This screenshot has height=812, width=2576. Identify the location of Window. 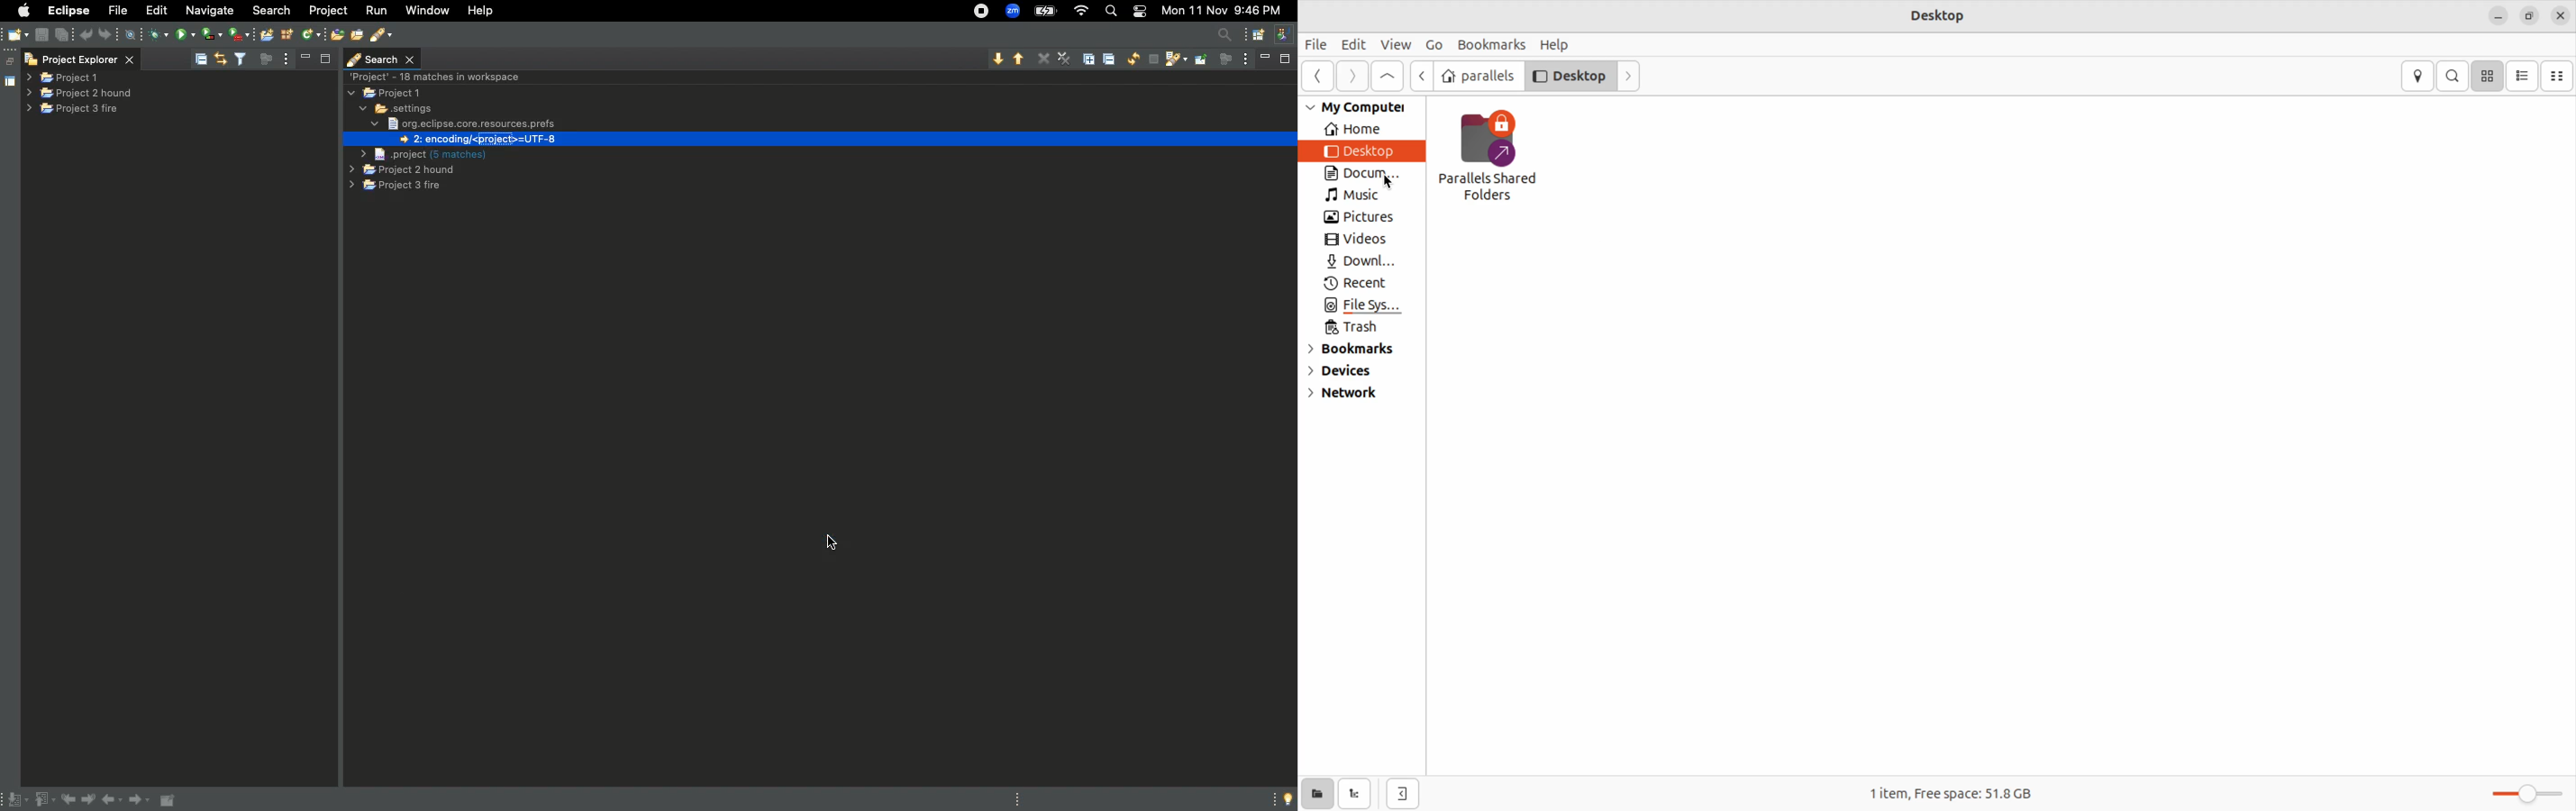
(428, 11).